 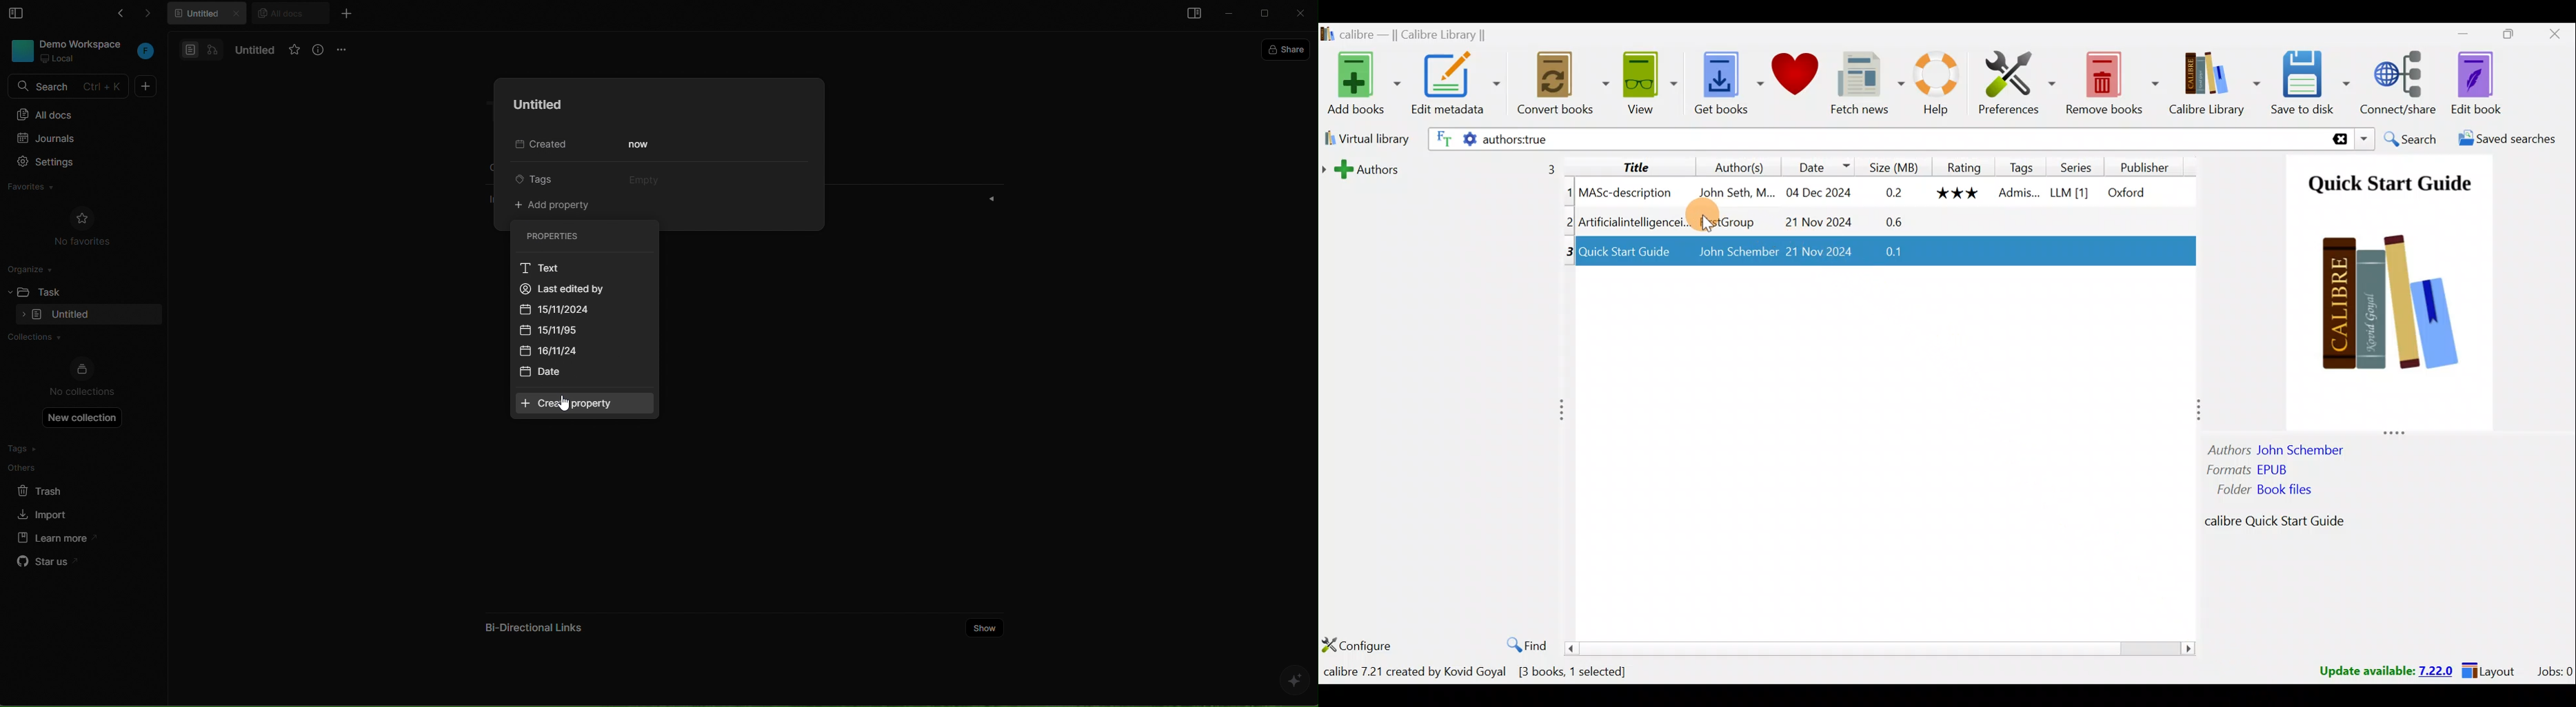 I want to click on docs, so click(x=201, y=49).